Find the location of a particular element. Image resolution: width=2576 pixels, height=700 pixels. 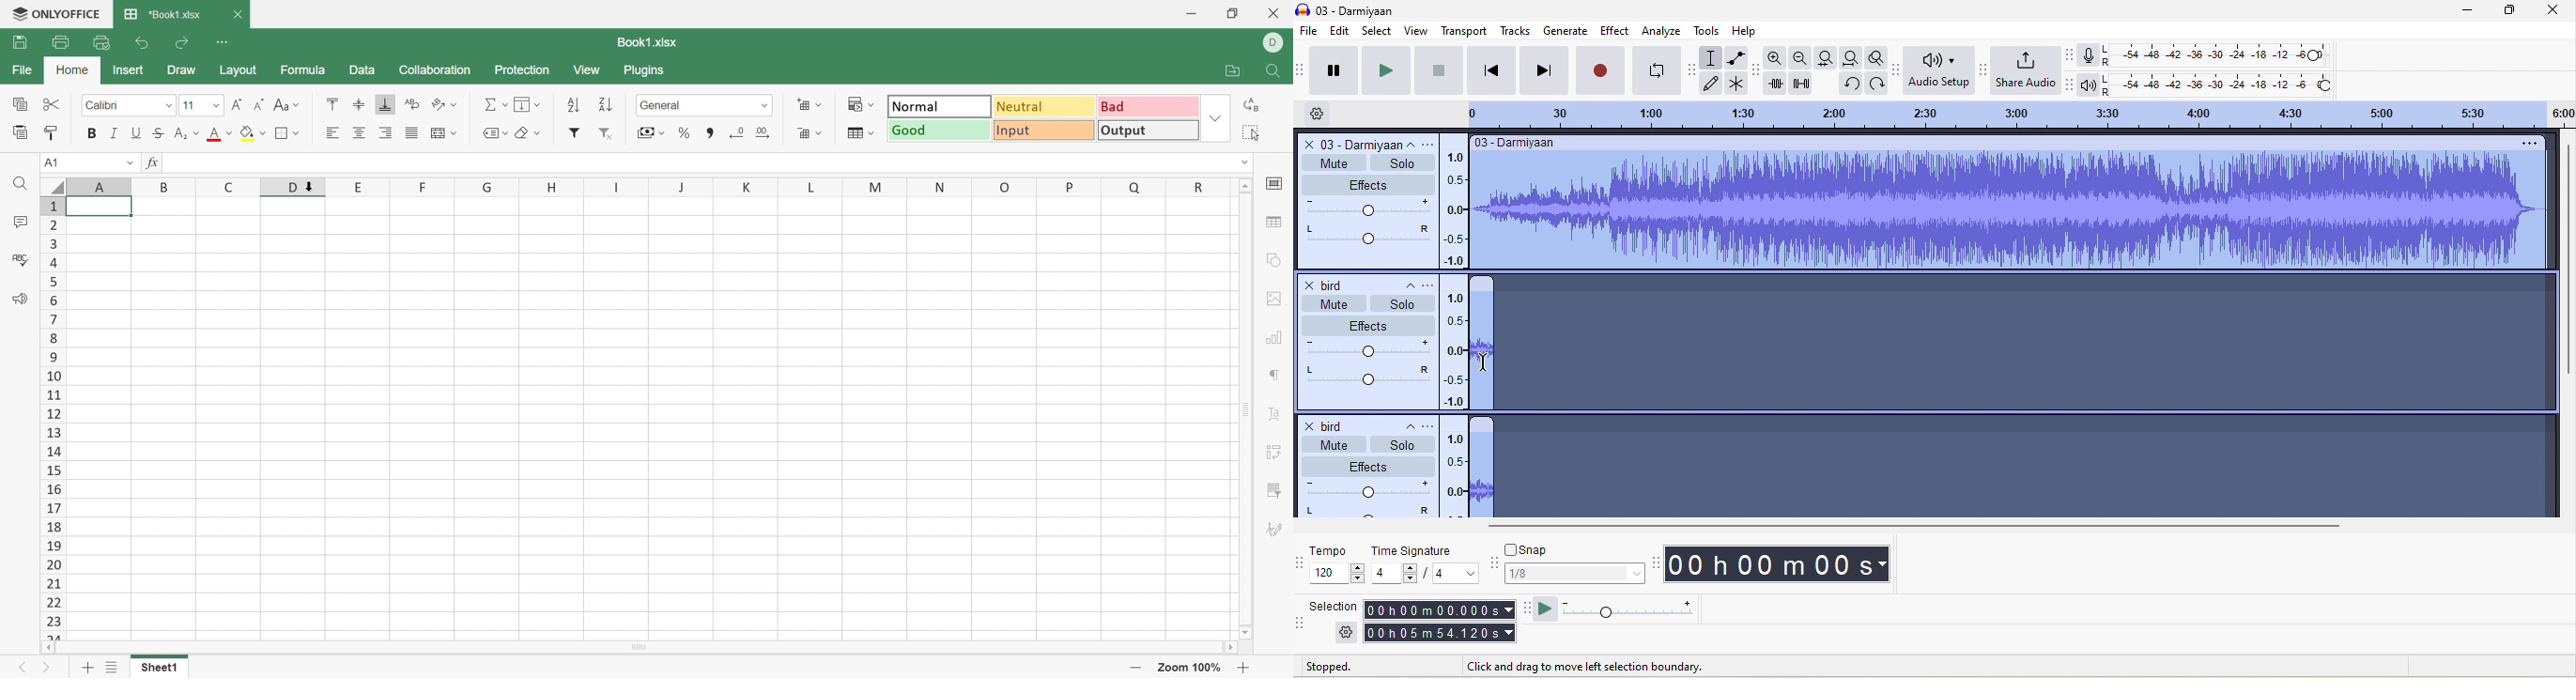

Insert cells is located at coordinates (803, 102).